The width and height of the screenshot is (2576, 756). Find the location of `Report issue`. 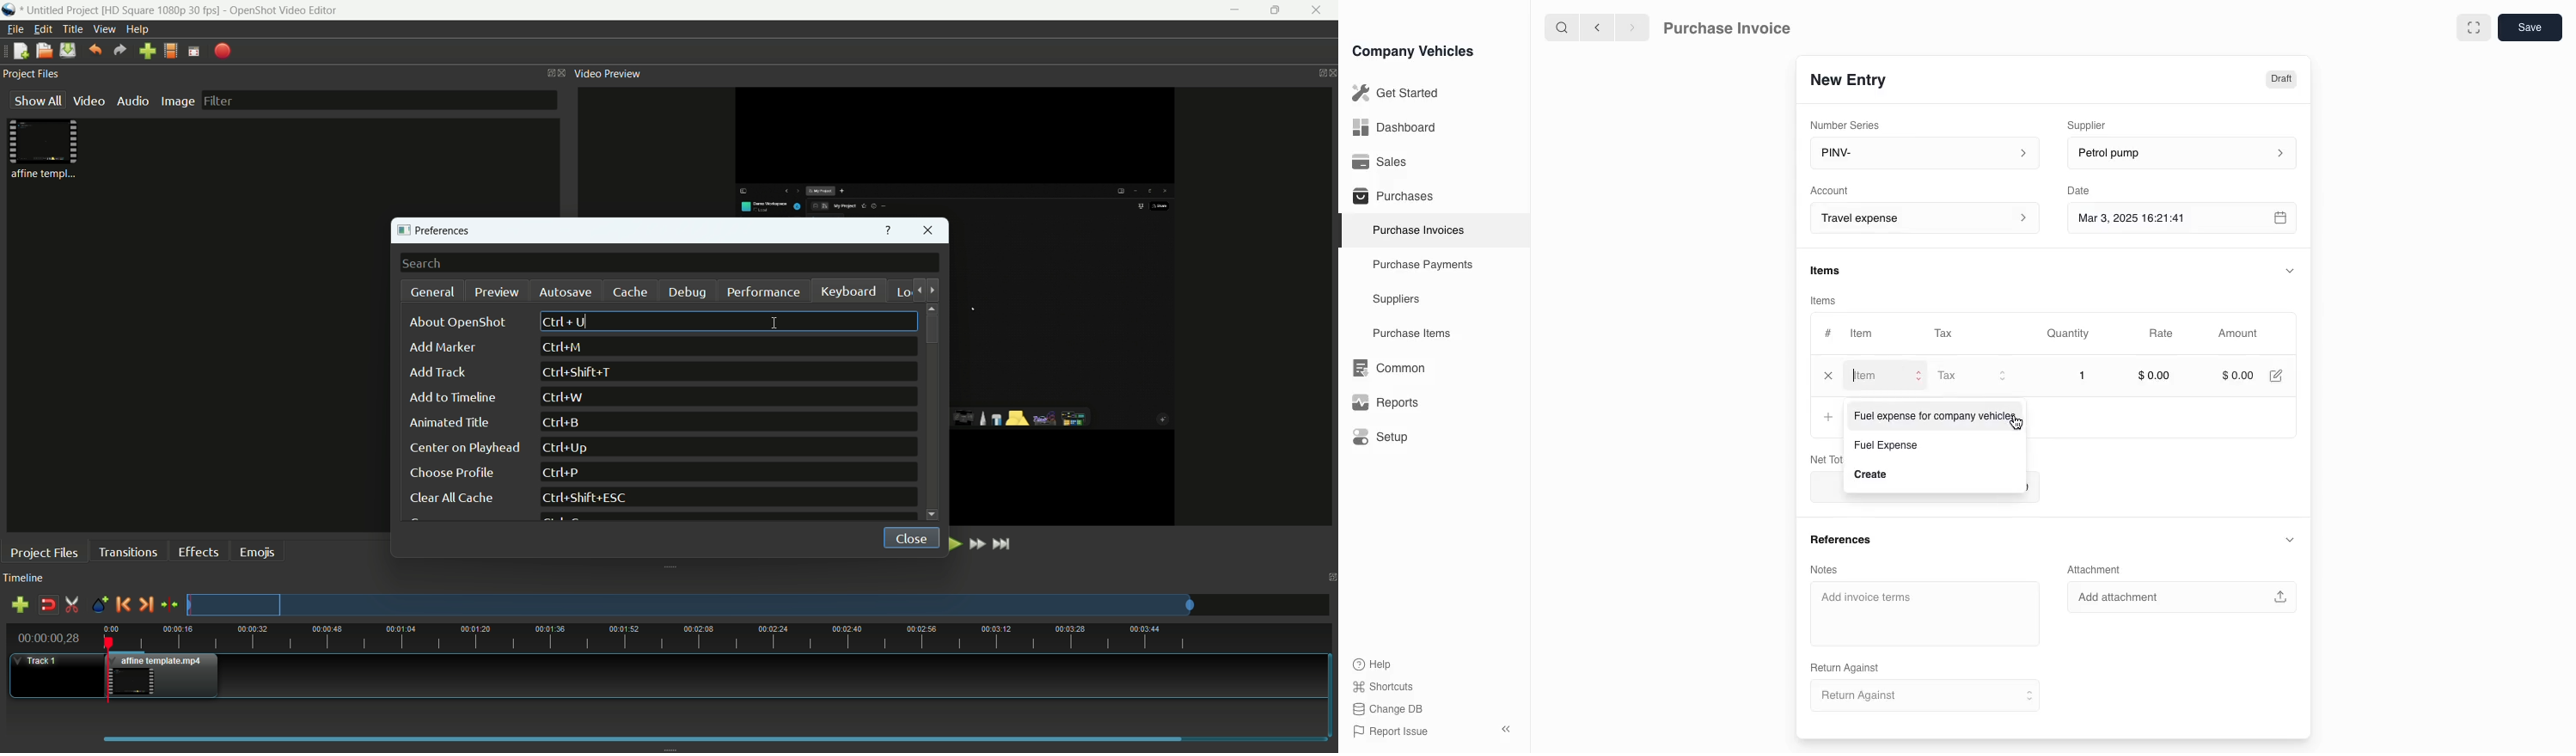

Report issue is located at coordinates (1393, 732).